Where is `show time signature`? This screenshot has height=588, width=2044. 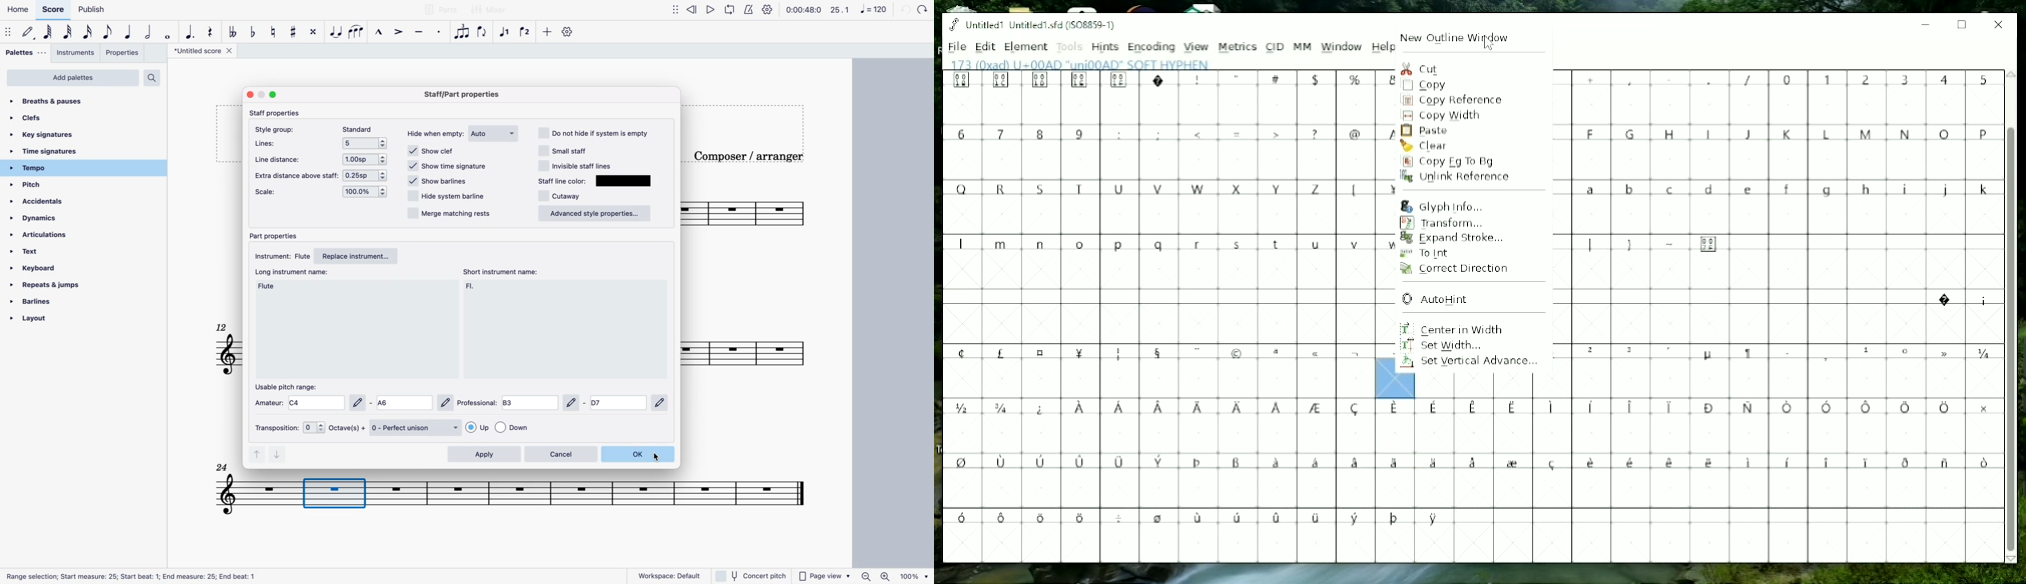 show time signature is located at coordinates (451, 166).